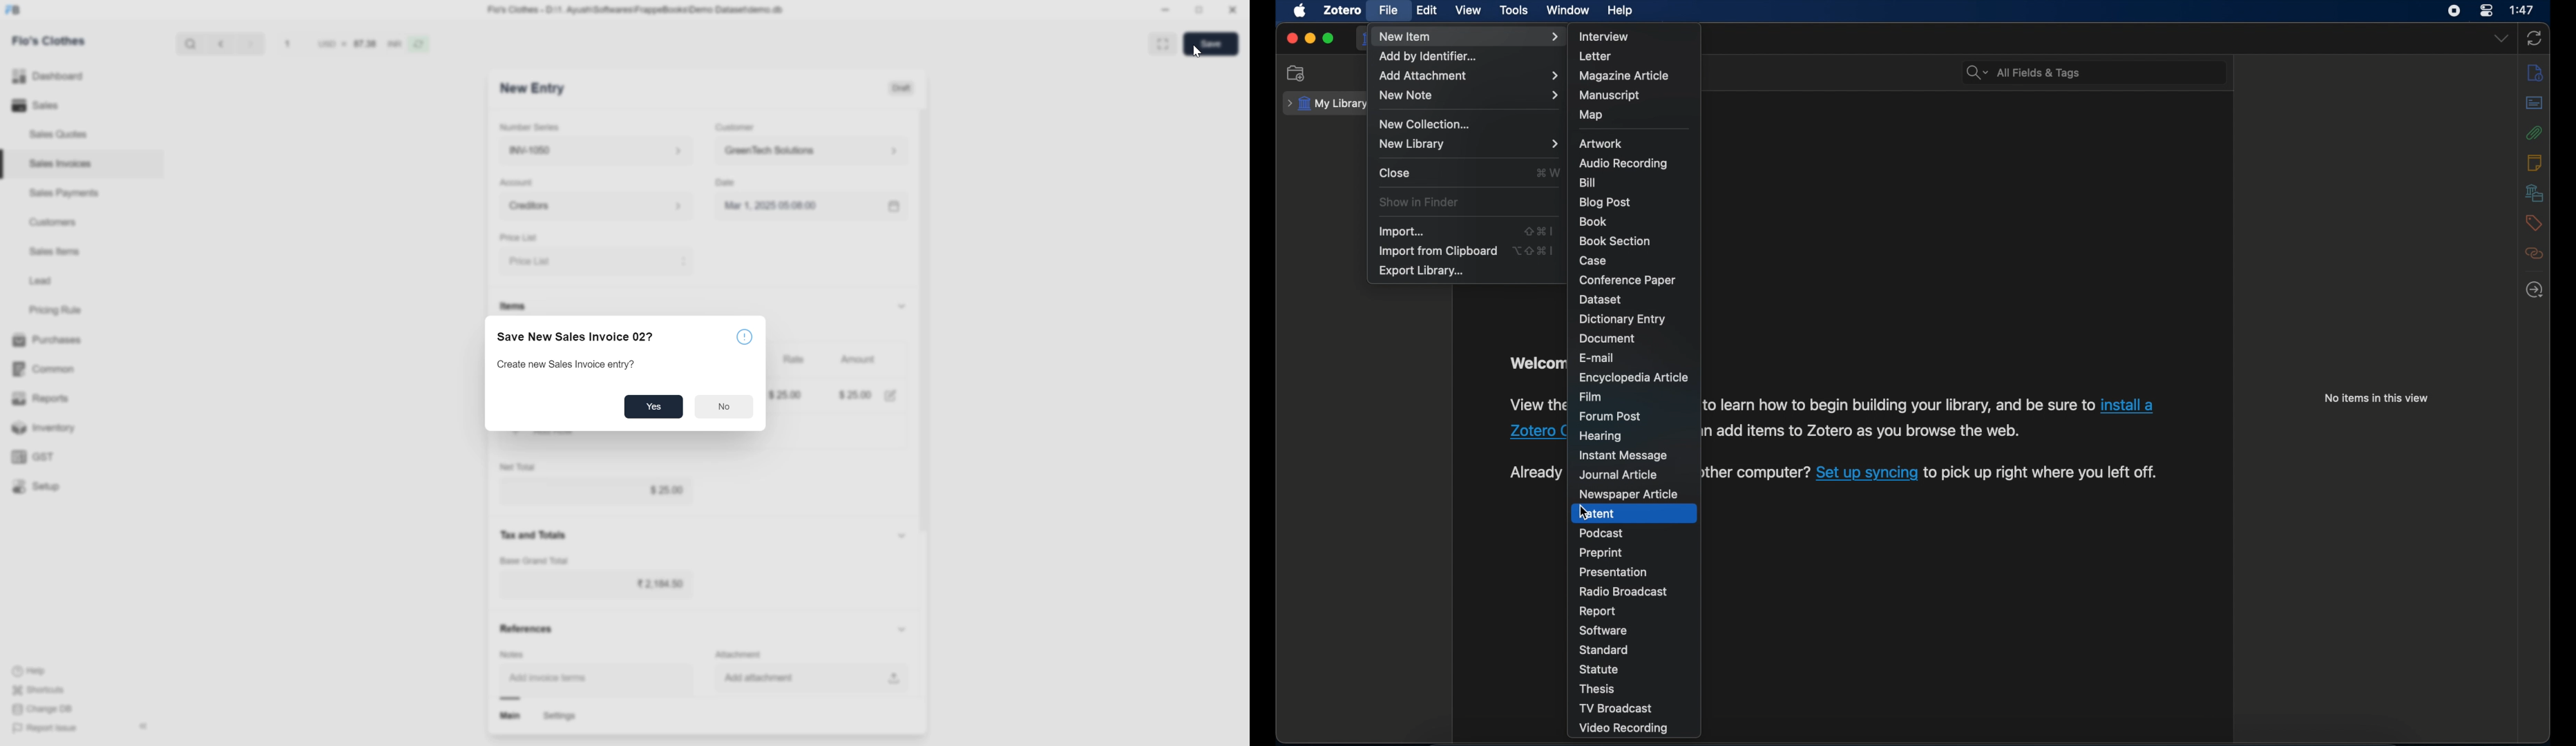 Image resolution: width=2576 pixels, height=756 pixels. Describe the element at coordinates (1593, 260) in the screenshot. I see `case` at that location.